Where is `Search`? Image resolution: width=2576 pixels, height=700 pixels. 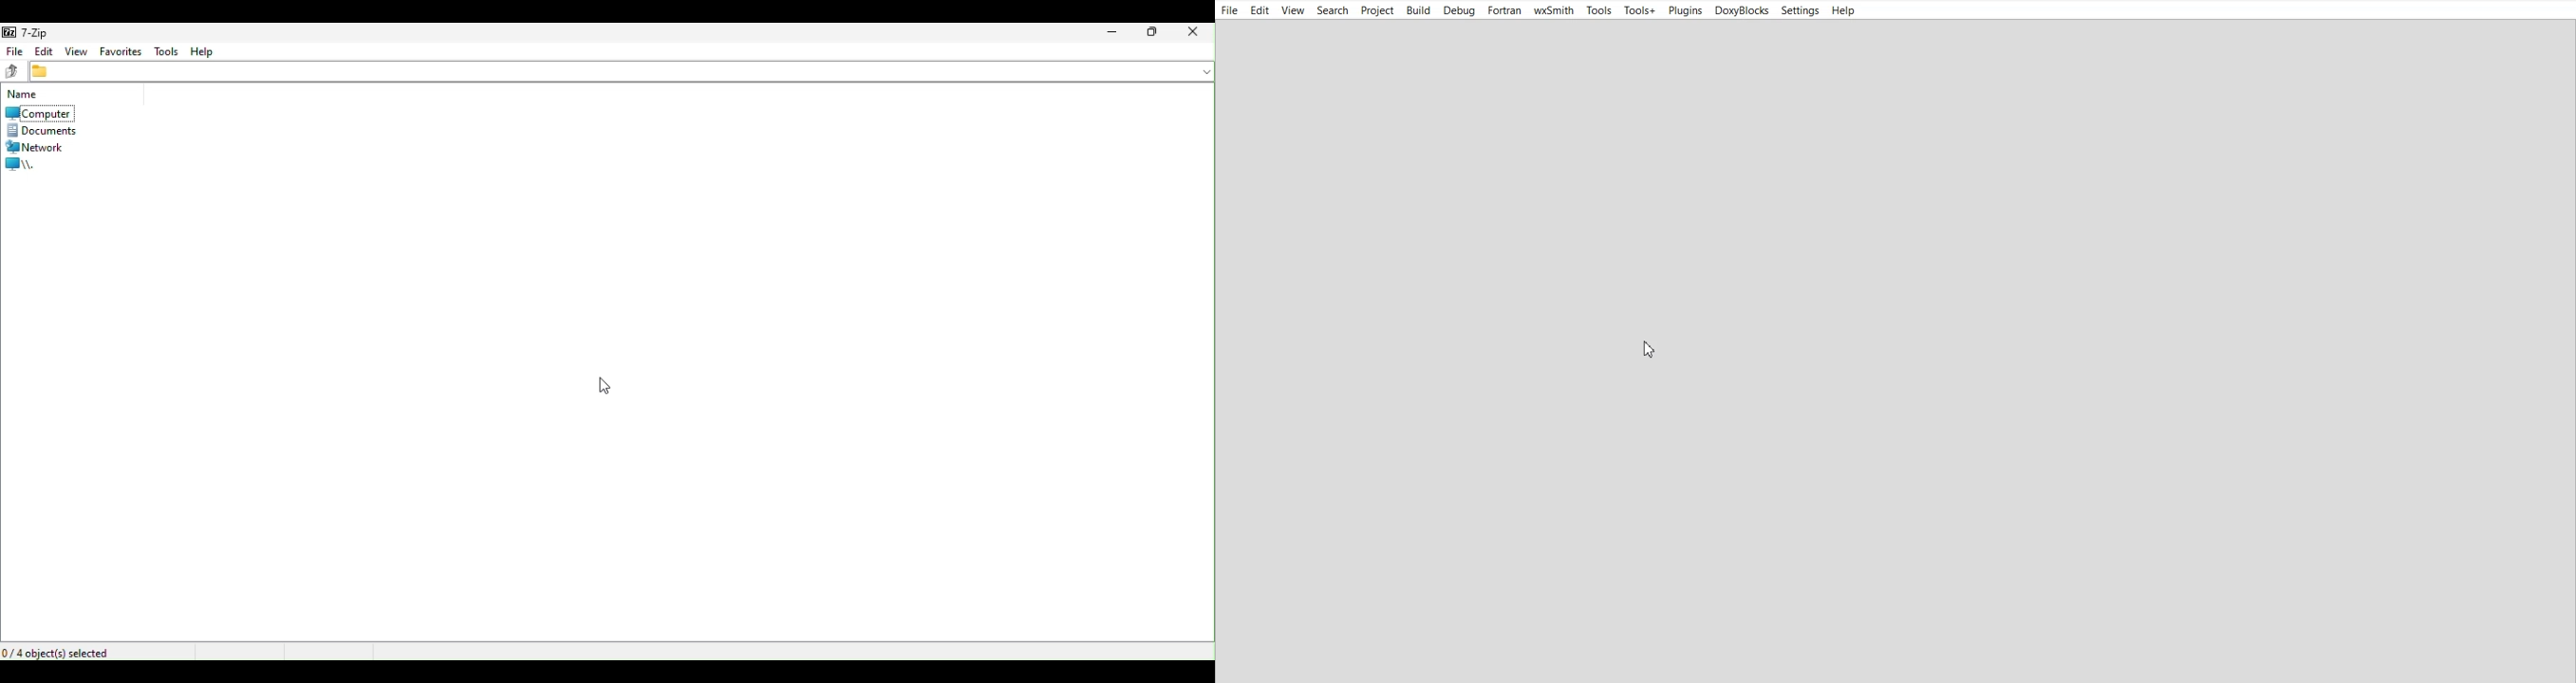
Search is located at coordinates (1332, 11).